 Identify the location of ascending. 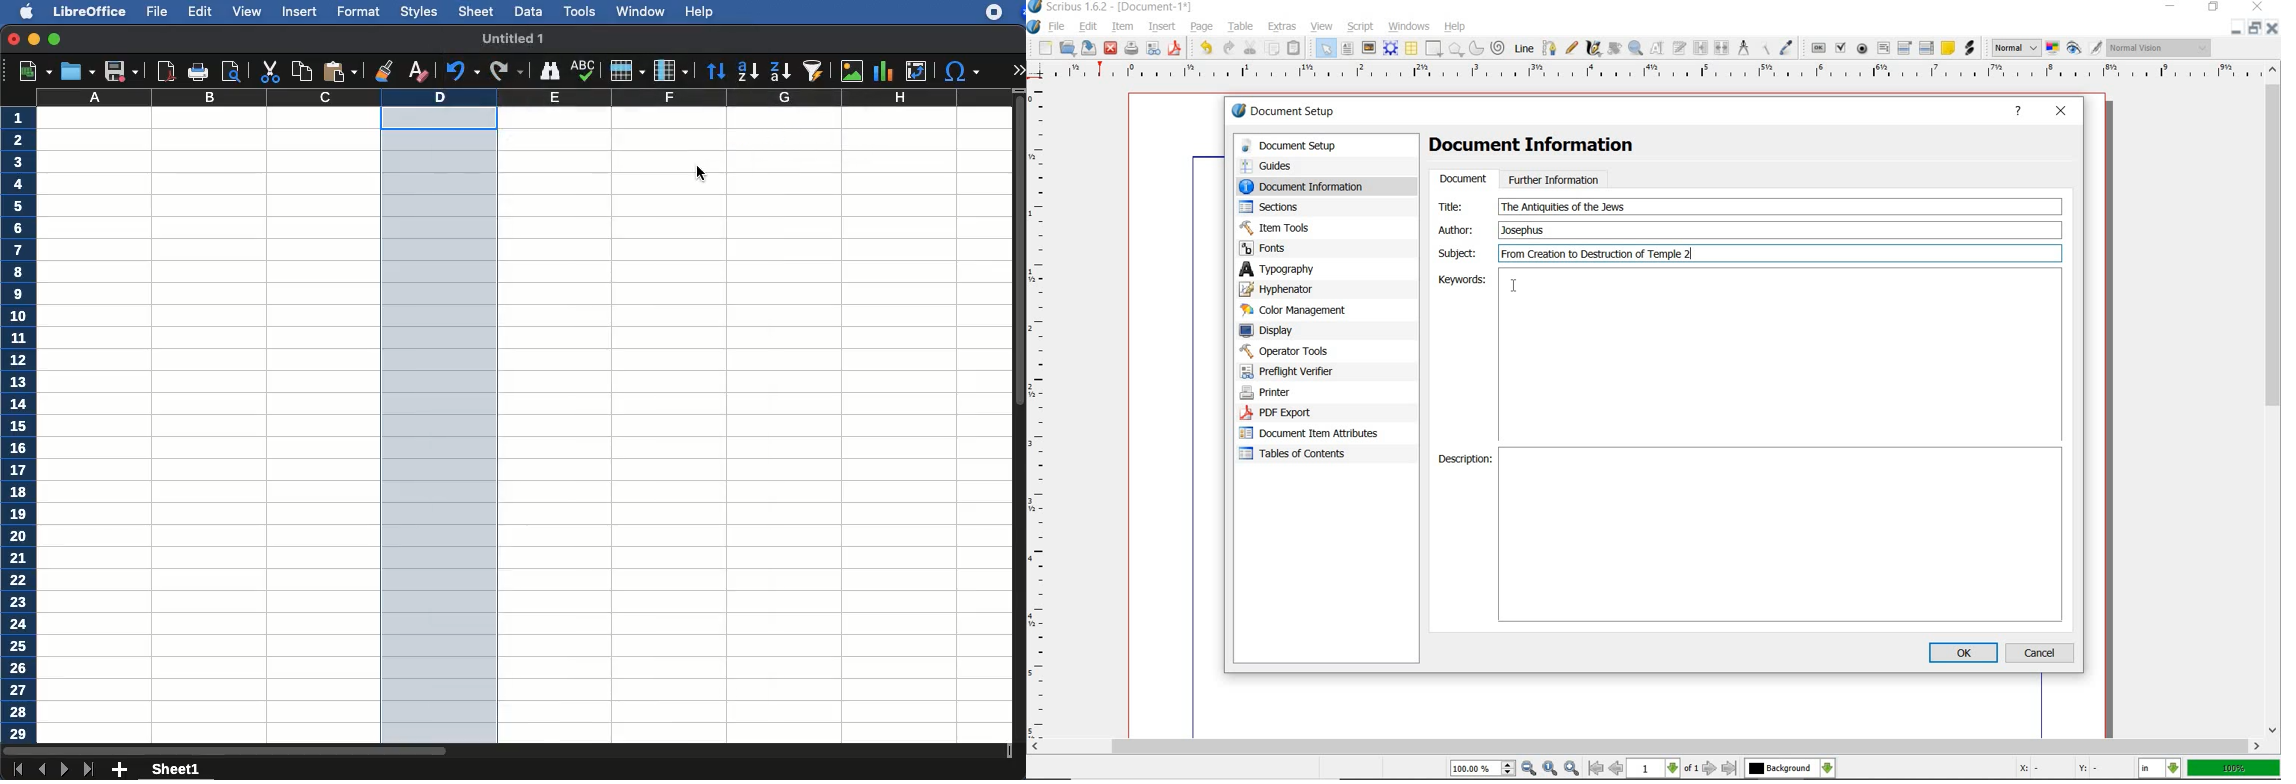
(744, 72).